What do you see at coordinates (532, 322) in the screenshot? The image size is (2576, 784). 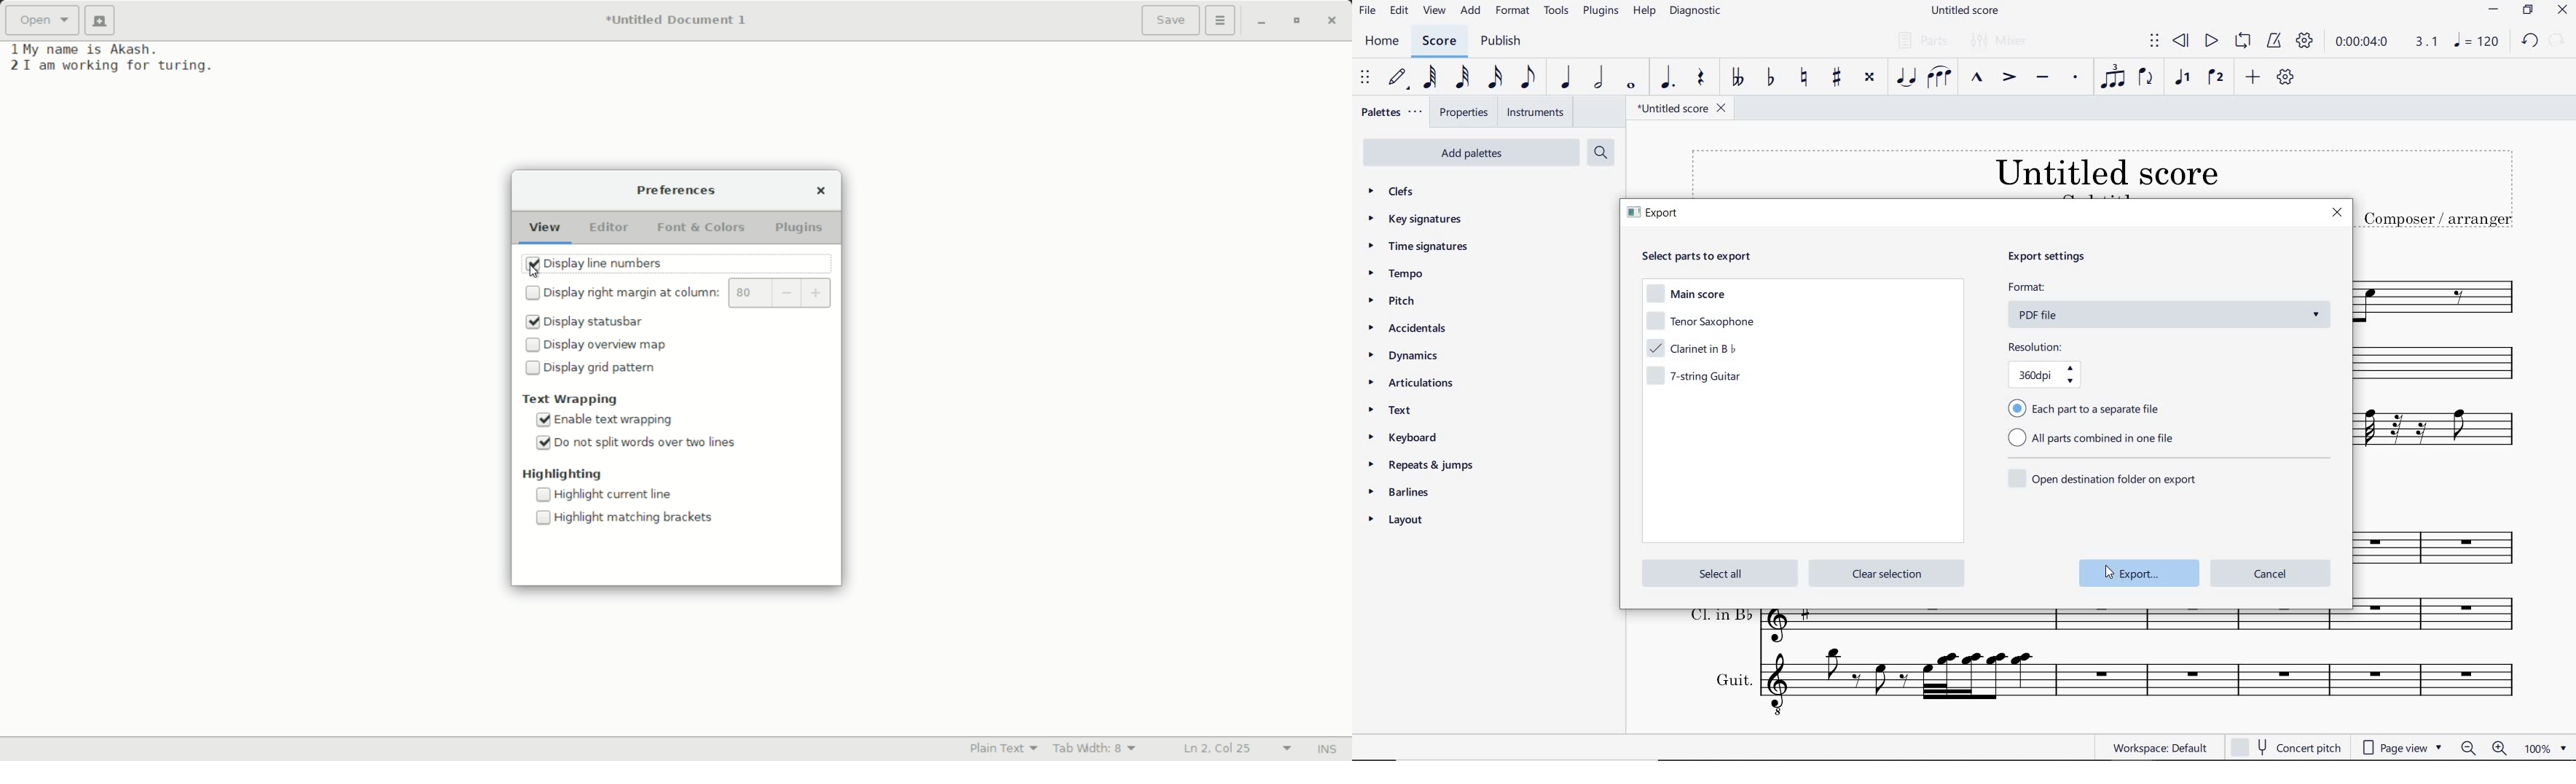 I see `checked checkbox` at bounding box center [532, 322].